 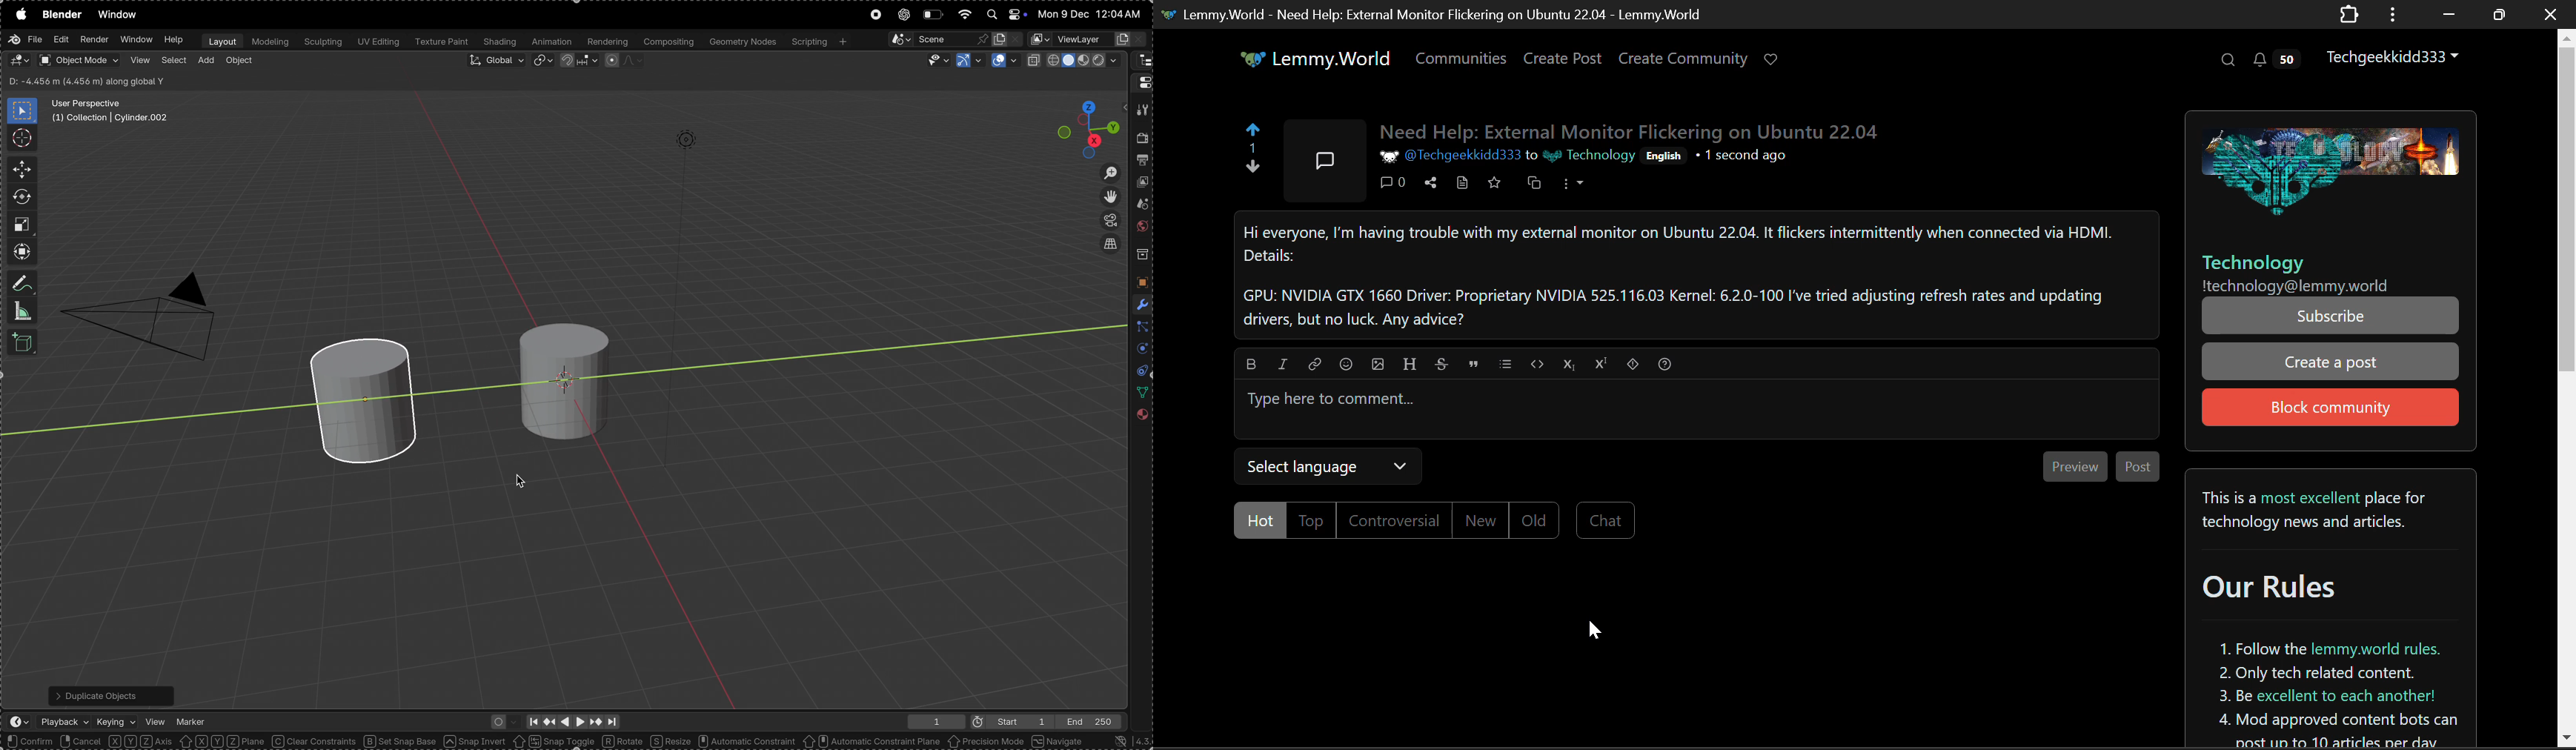 What do you see at coordinates (1448, 156) in the screenshot?
I see `@Techgeekkidd333` at bounding box center [1448, 156].